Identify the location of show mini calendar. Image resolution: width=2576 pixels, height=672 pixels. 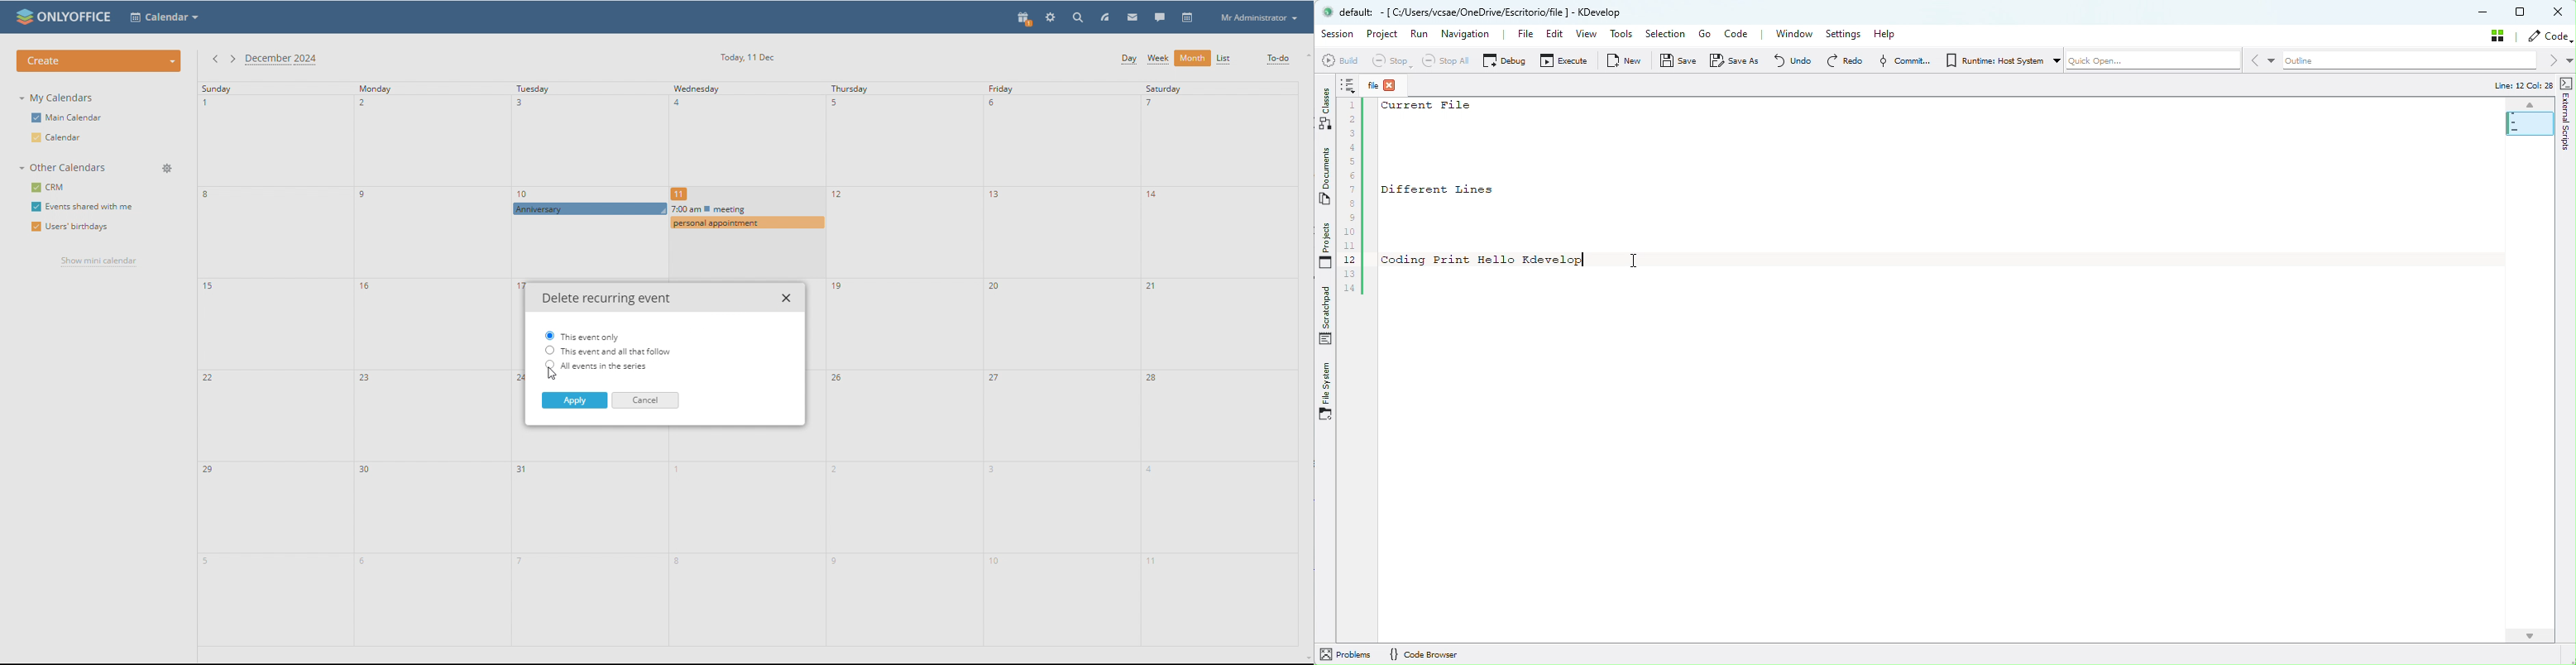
(98, 262).